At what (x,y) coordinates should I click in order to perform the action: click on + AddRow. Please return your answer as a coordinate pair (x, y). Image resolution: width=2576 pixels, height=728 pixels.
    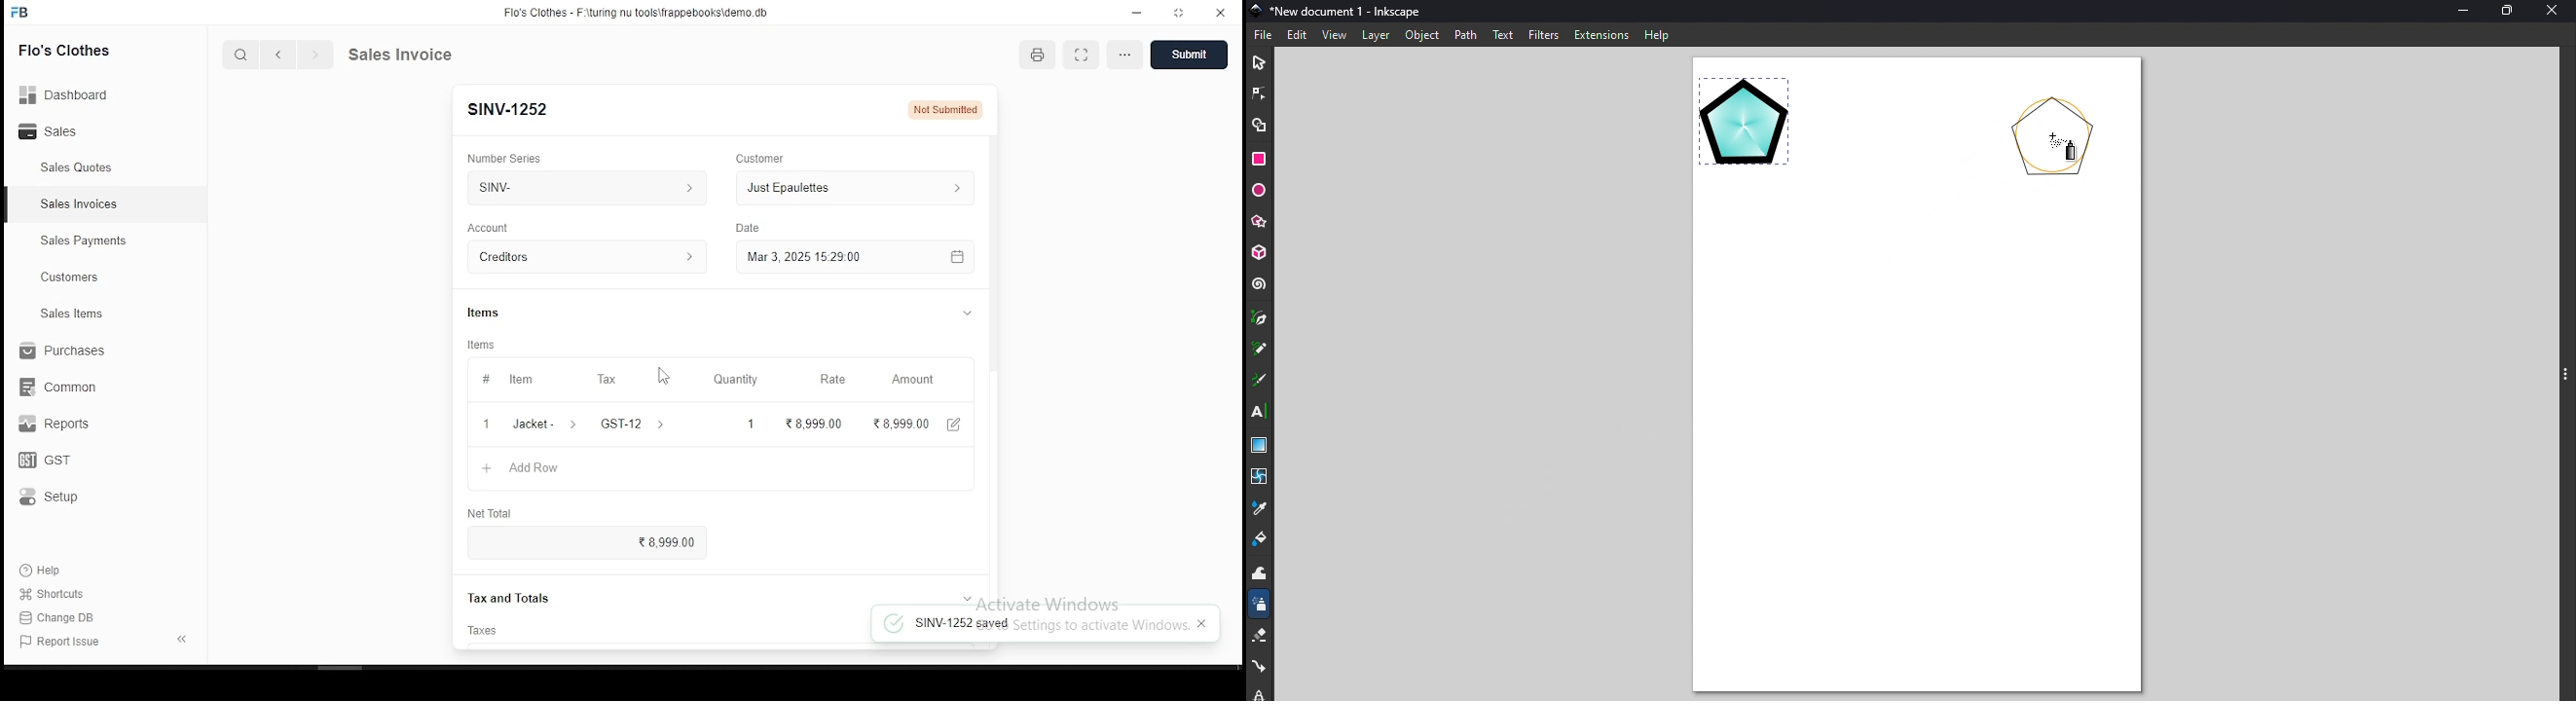
    Looking at the image, I should click on (711, 468).